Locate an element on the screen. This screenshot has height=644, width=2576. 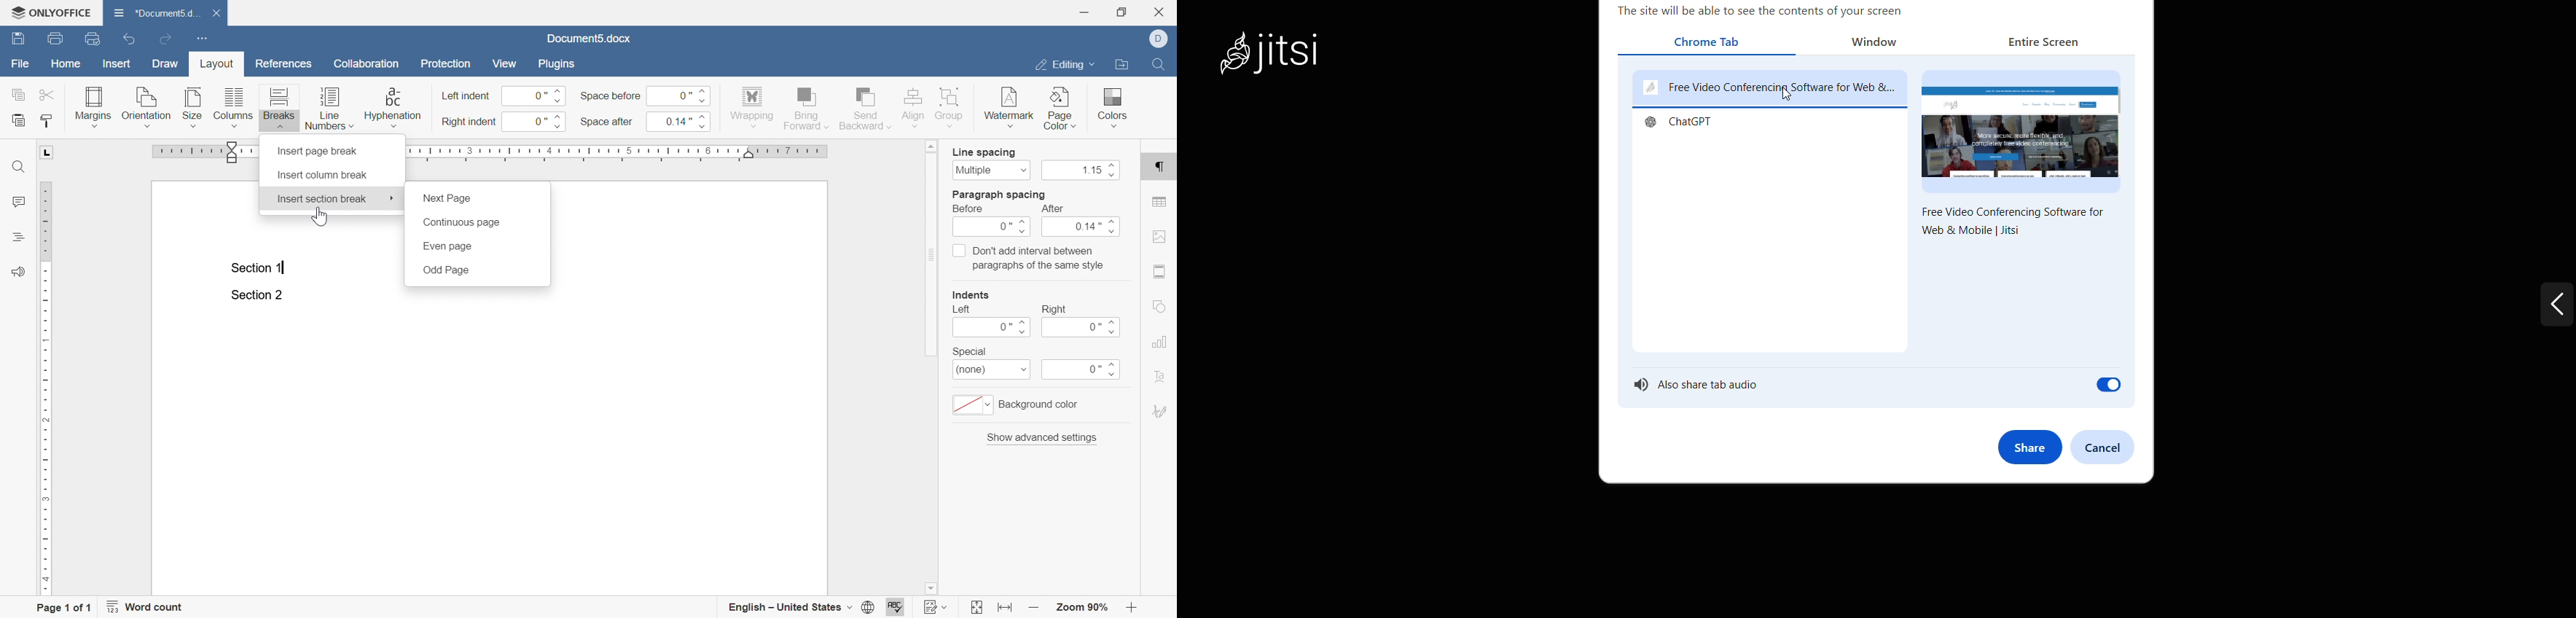
insert section break is located at coordinates (322, 199).